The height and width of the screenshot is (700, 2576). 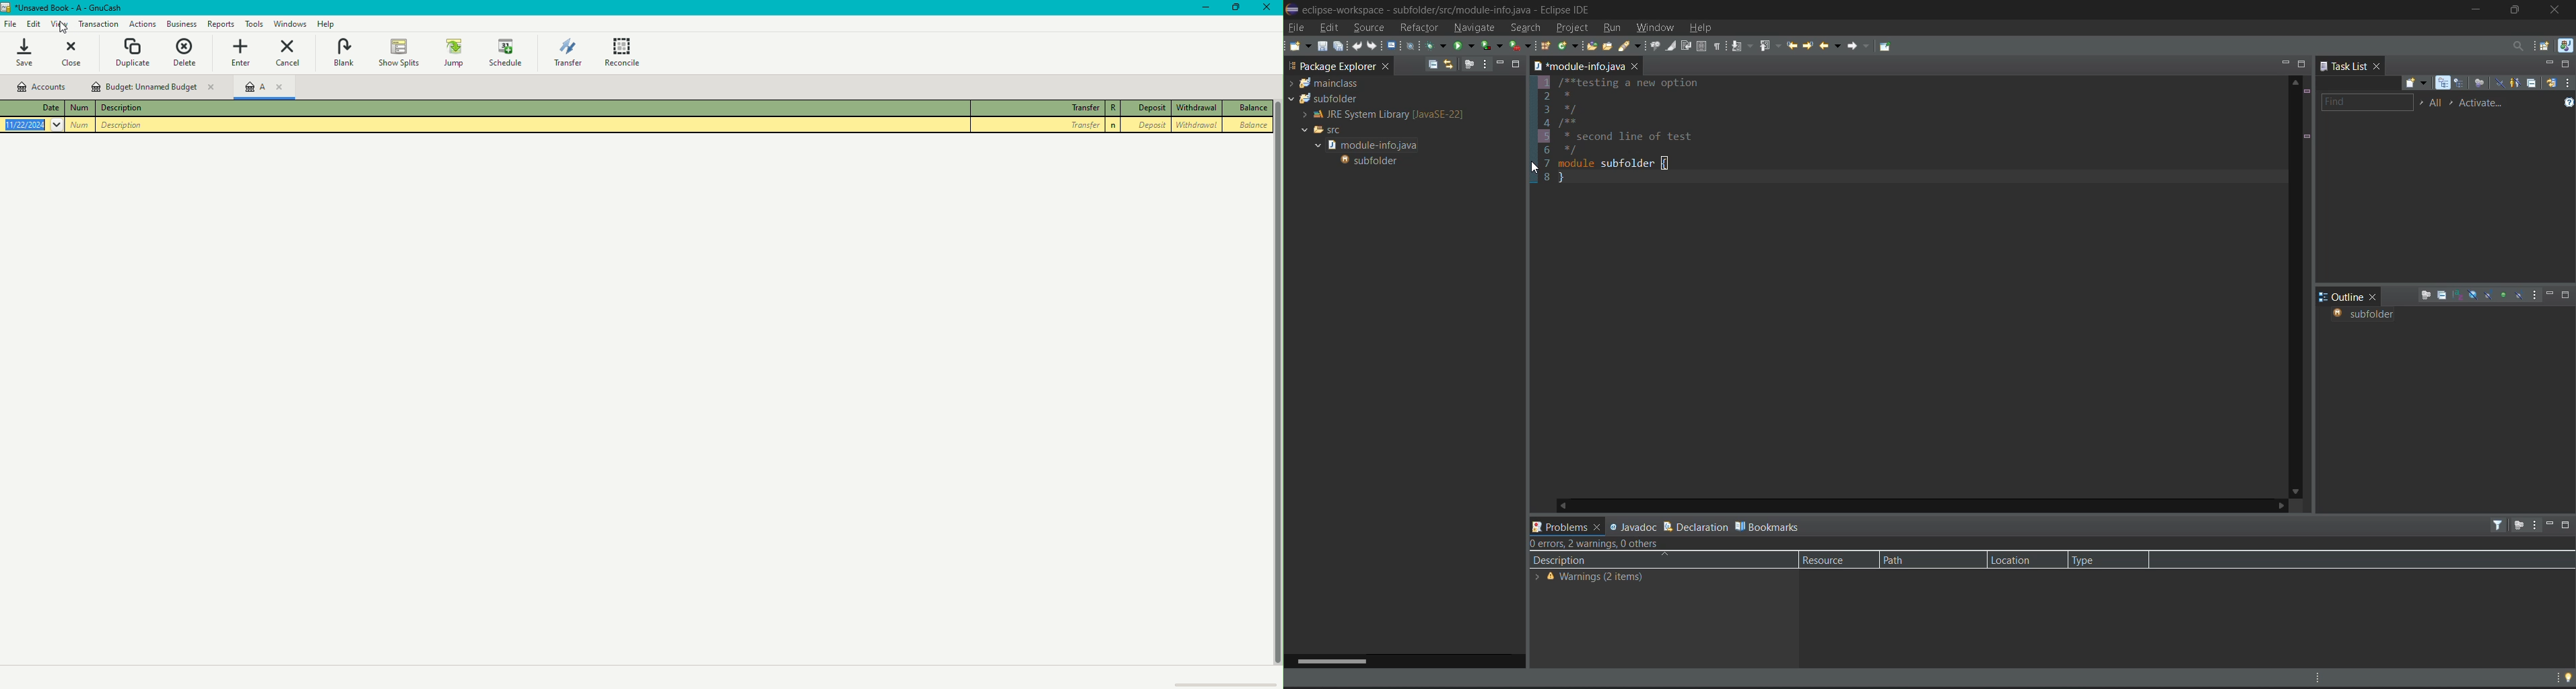 What do you see at coordinates (1793, 46) in the screenshot?
I see `previous edit location` at bounding box center [1793, 46].